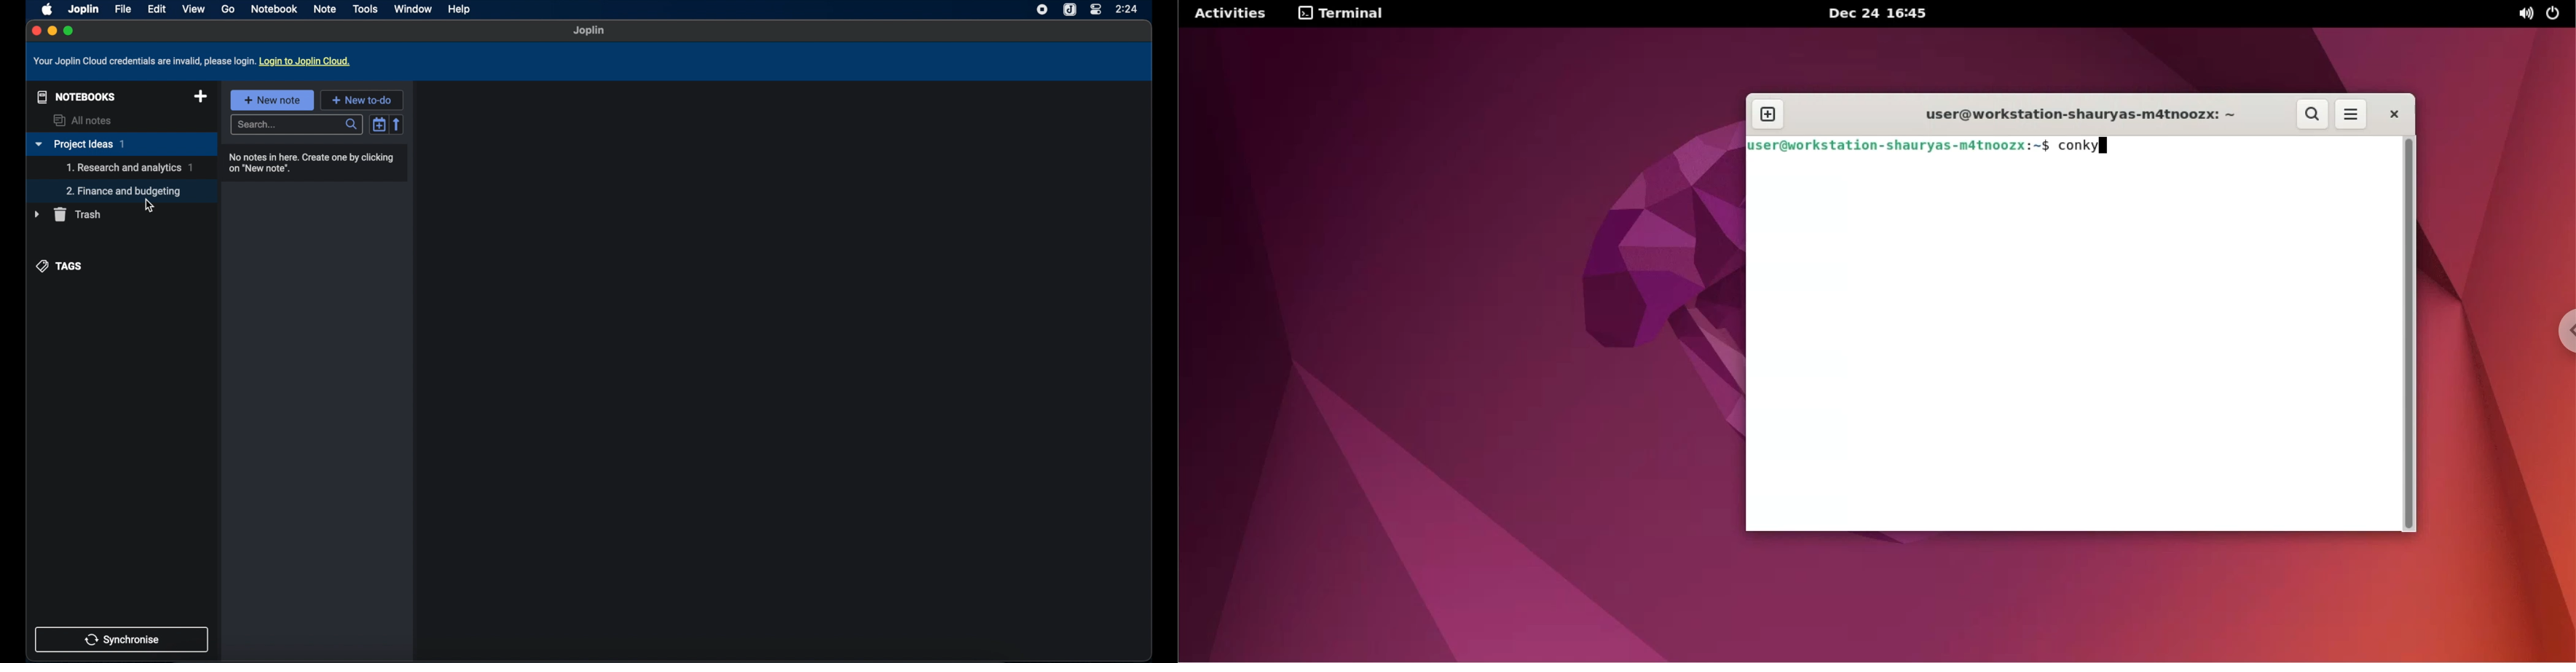  What do you see at coordinates (195, 61) in the screenshot?
I see `your joplin cloud credentials are invalid, please log in.  log in to joplin cloud` at bounding box center [195, 61].